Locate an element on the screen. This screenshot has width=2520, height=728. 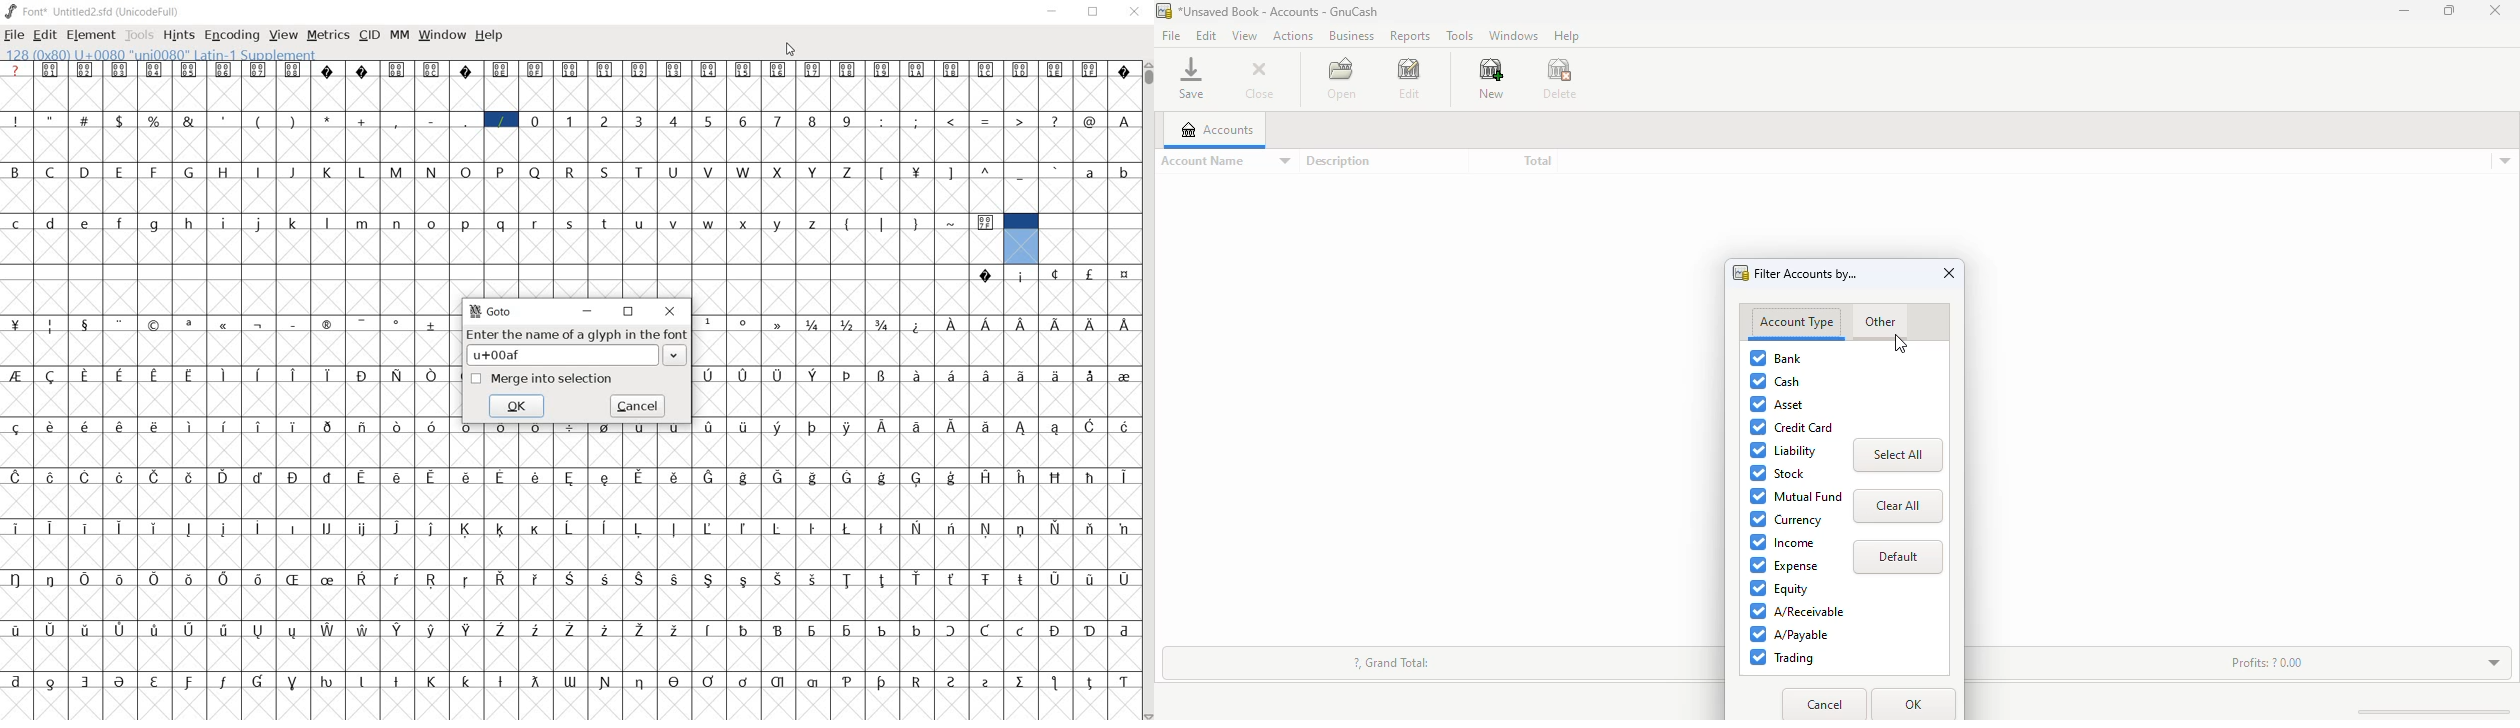
F is located at coordinates (156, 171).